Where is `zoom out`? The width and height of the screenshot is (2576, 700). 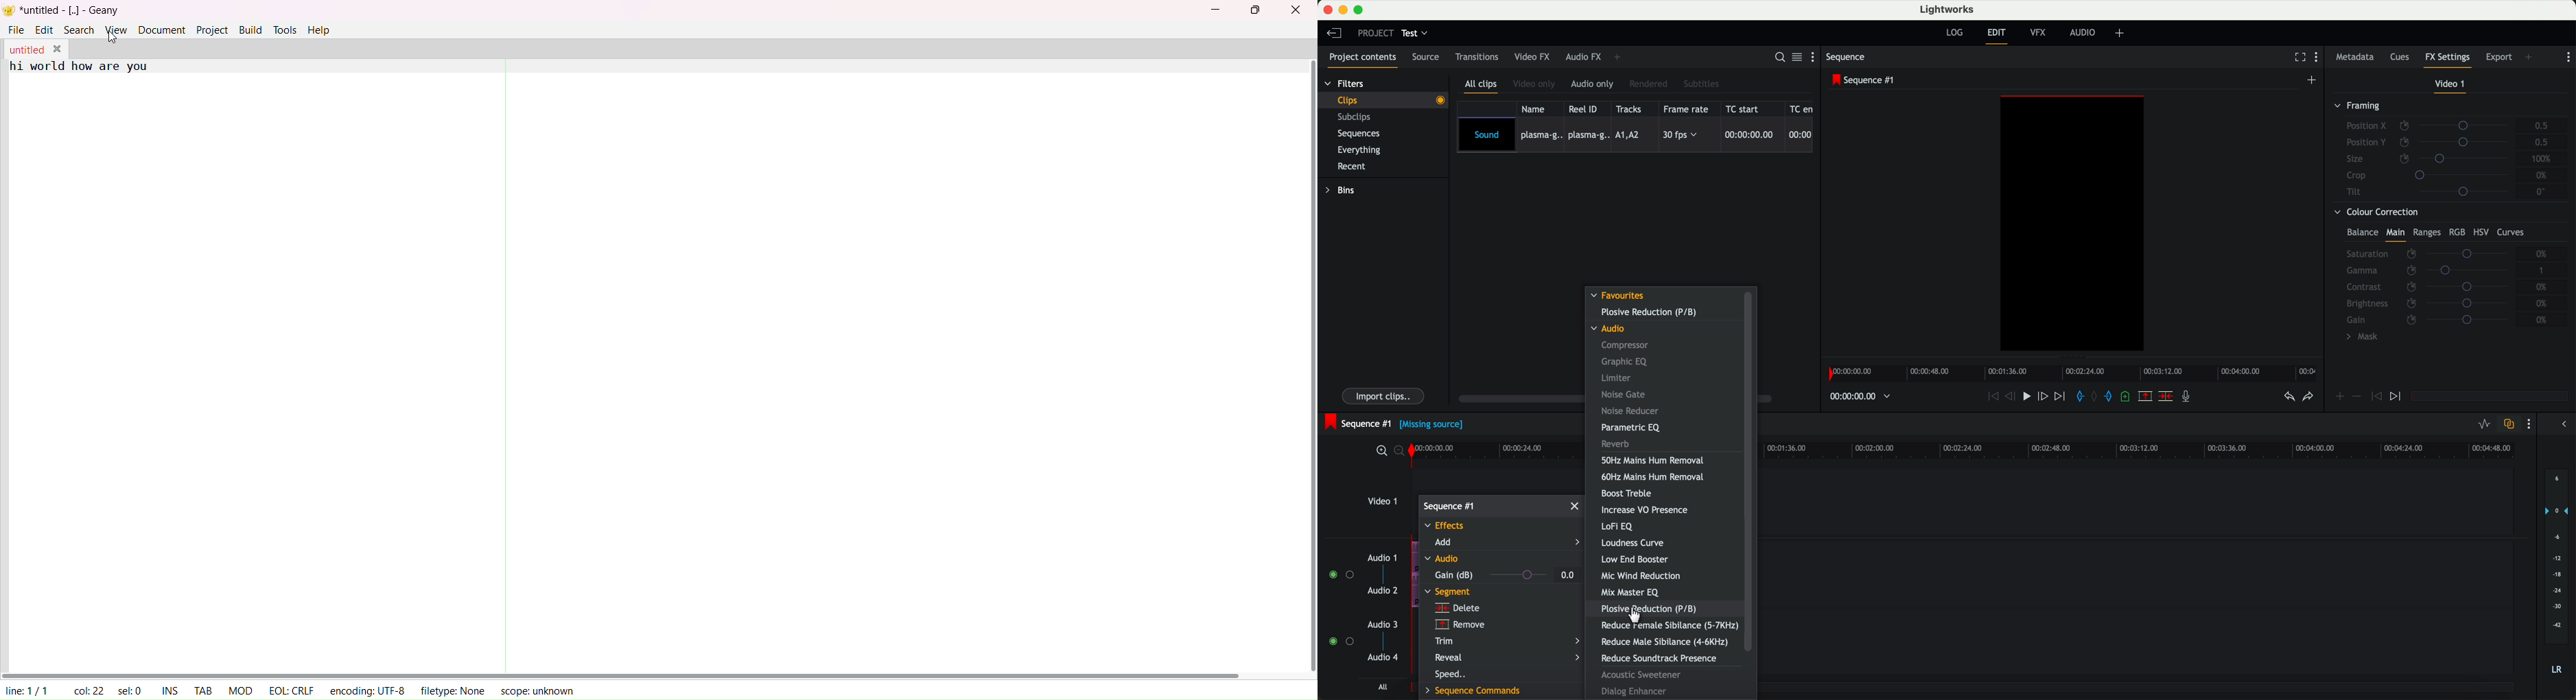 zoom out is located at coordinates (1401, 453).